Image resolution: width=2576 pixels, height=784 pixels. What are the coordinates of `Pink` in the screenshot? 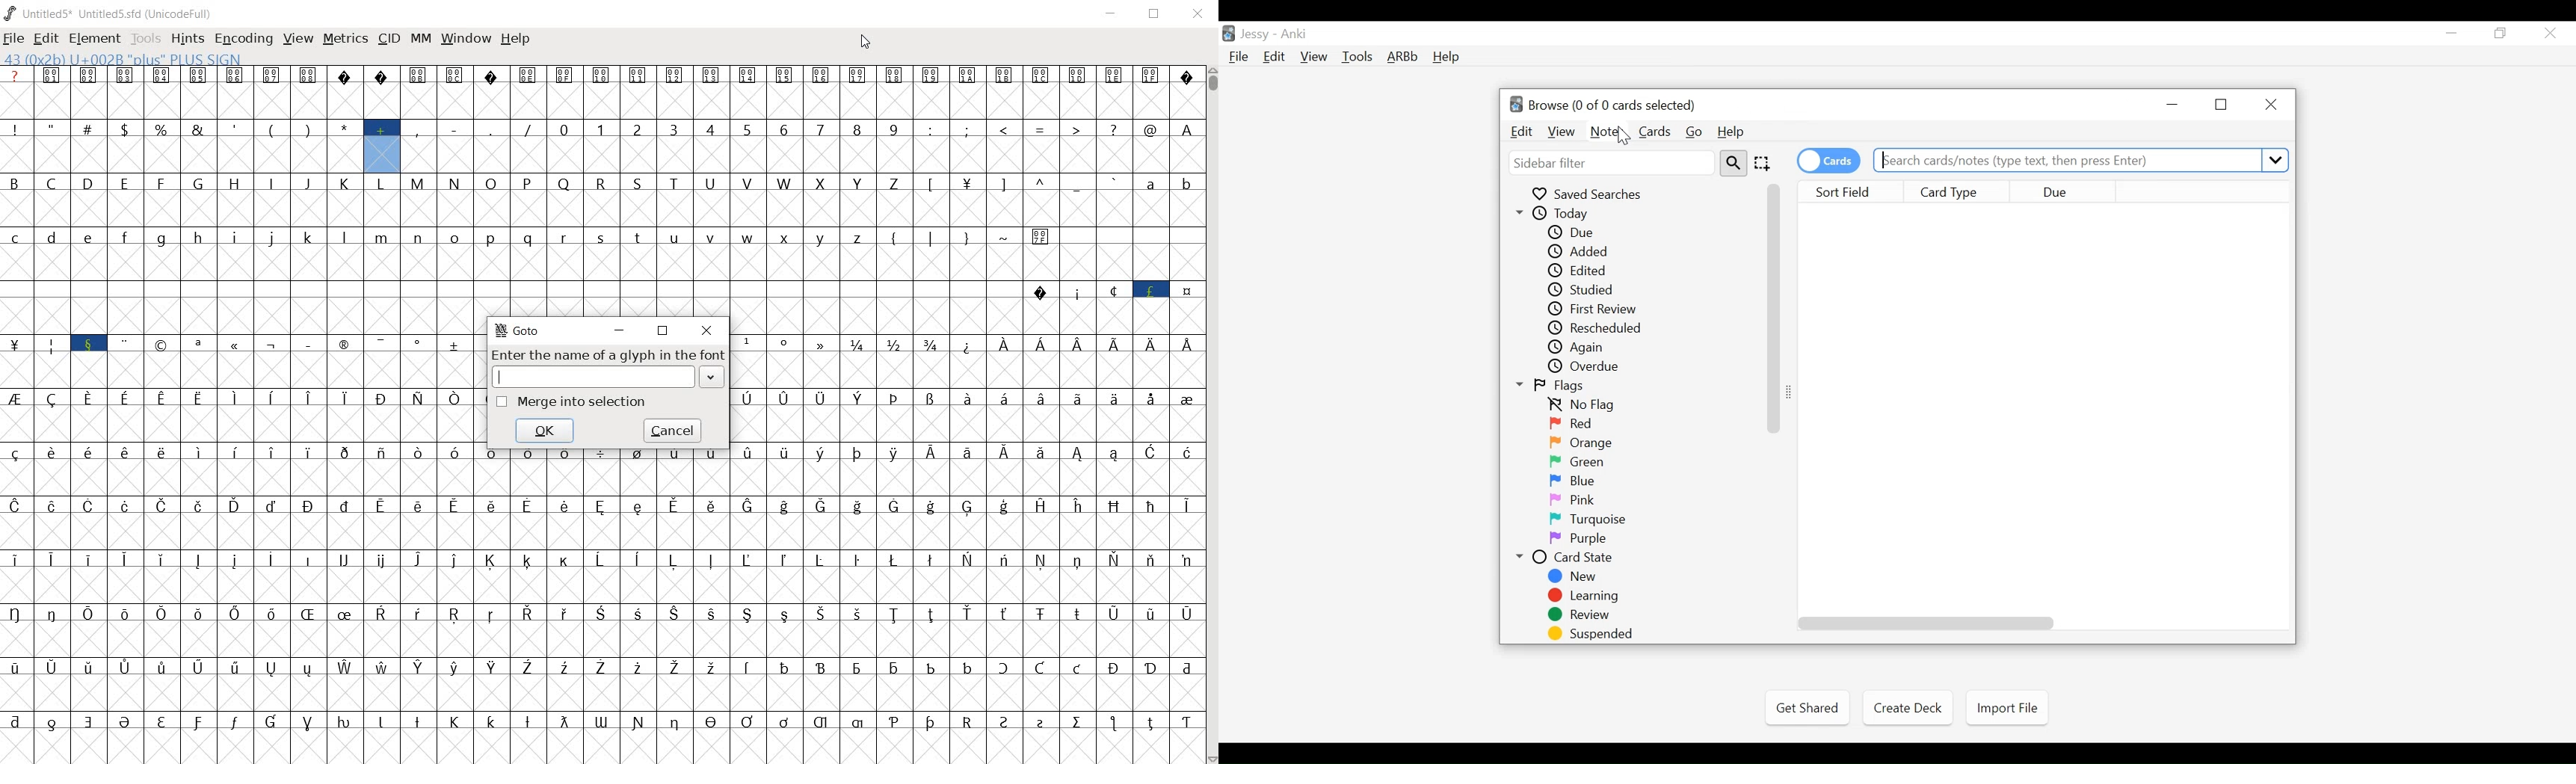 It's located at (1573, 499).